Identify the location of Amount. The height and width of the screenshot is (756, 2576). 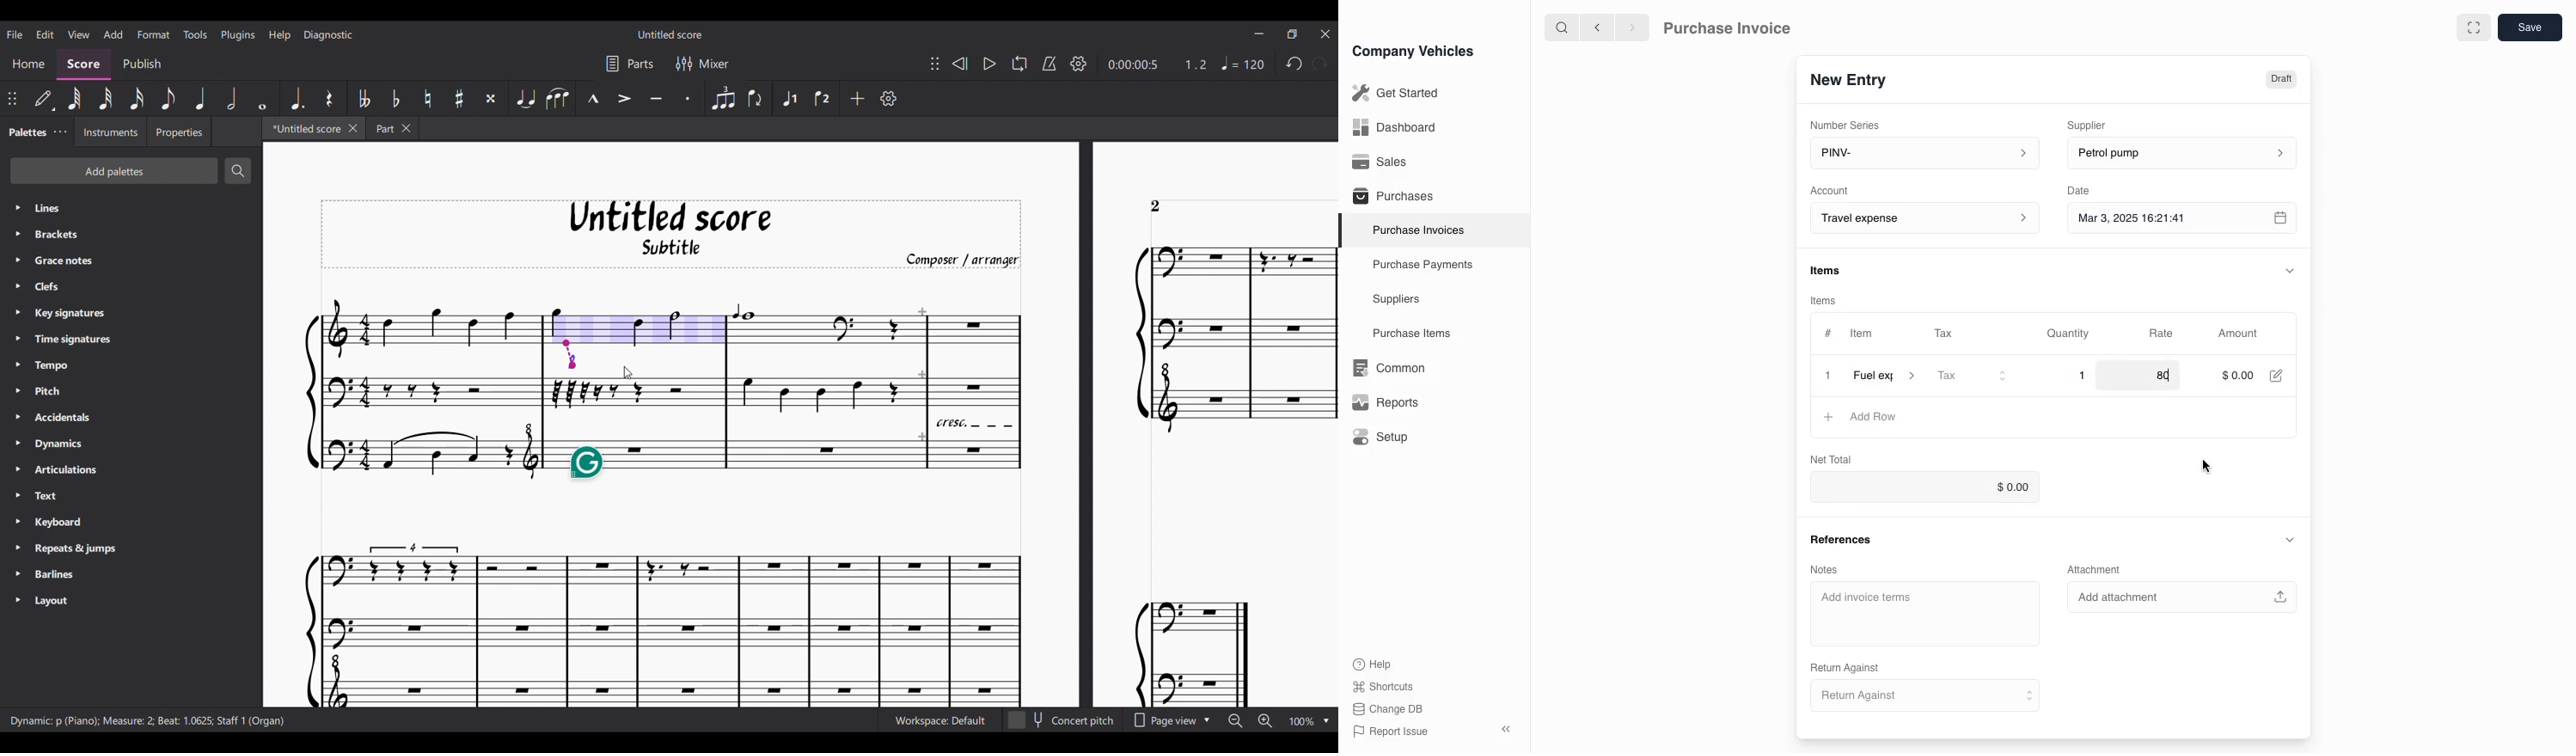
(2242, 334).